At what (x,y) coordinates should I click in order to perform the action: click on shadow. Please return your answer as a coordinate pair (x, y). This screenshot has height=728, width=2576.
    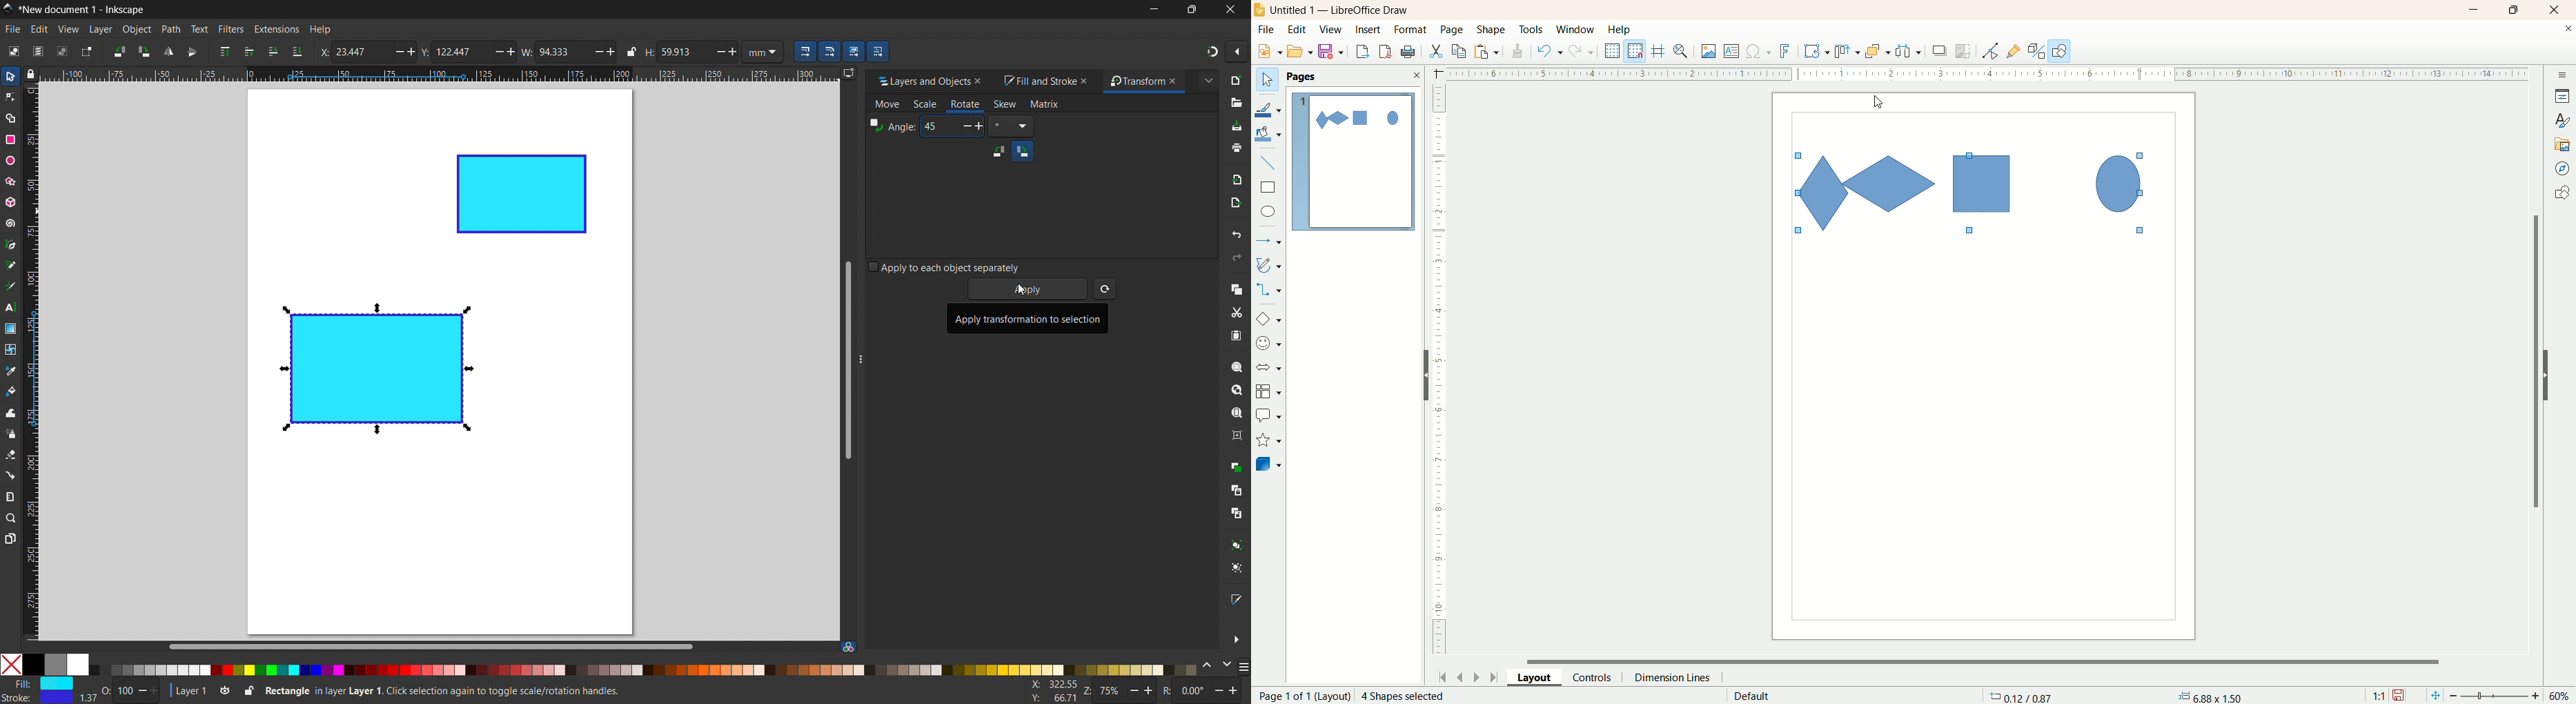
    Looking at the image, I should click on (1940, 50).